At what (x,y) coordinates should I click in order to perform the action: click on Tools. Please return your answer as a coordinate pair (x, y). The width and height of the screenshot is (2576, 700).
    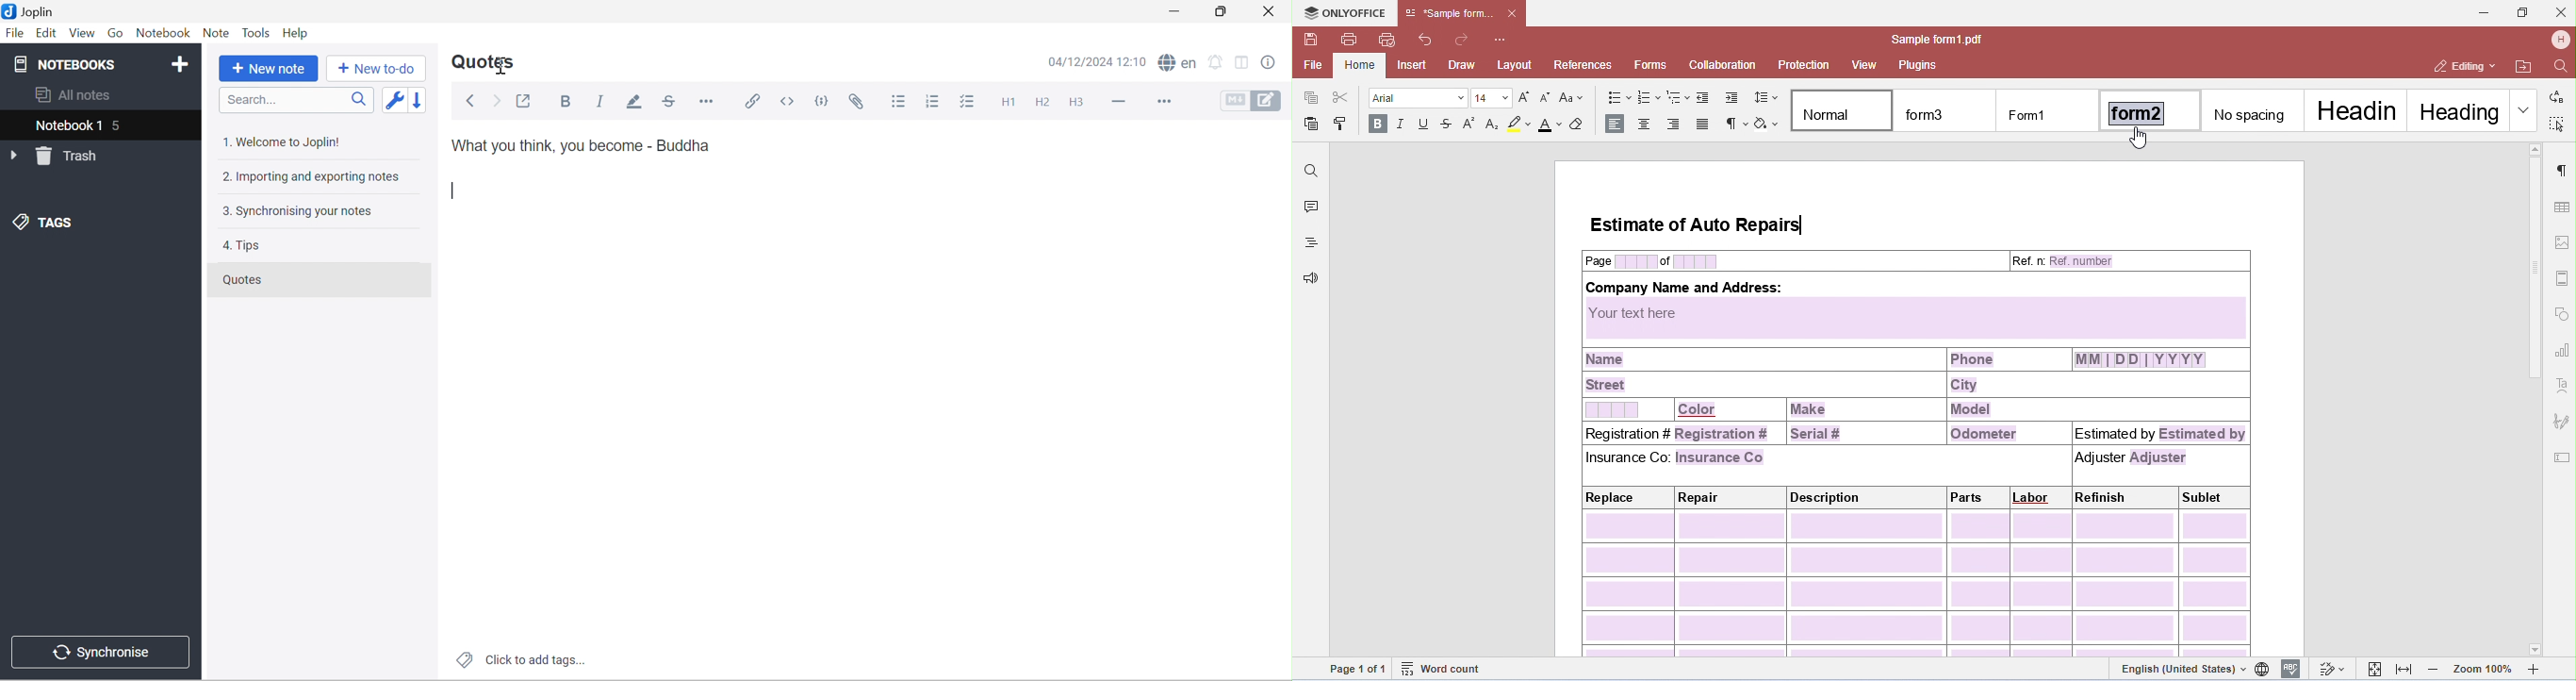
    Looking at the image, I should click on (257, 32).